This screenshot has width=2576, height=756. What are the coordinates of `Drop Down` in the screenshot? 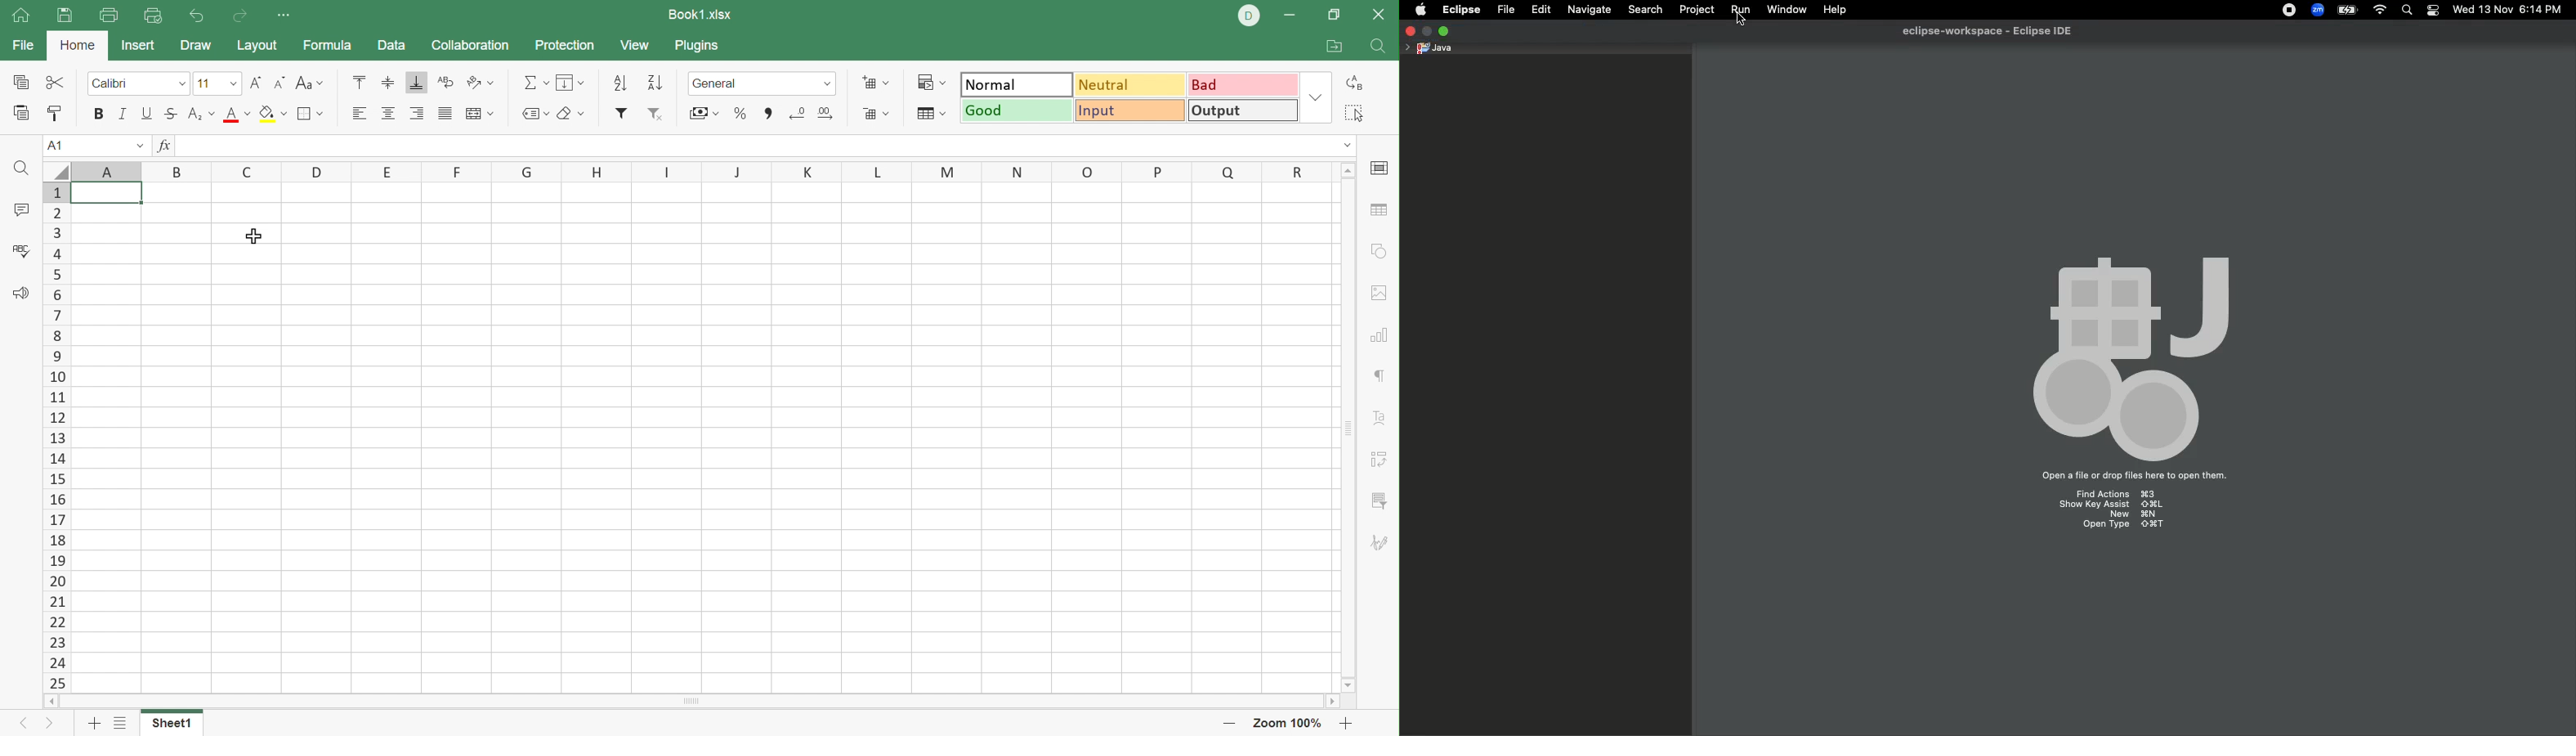 It's located at (1313, 96).